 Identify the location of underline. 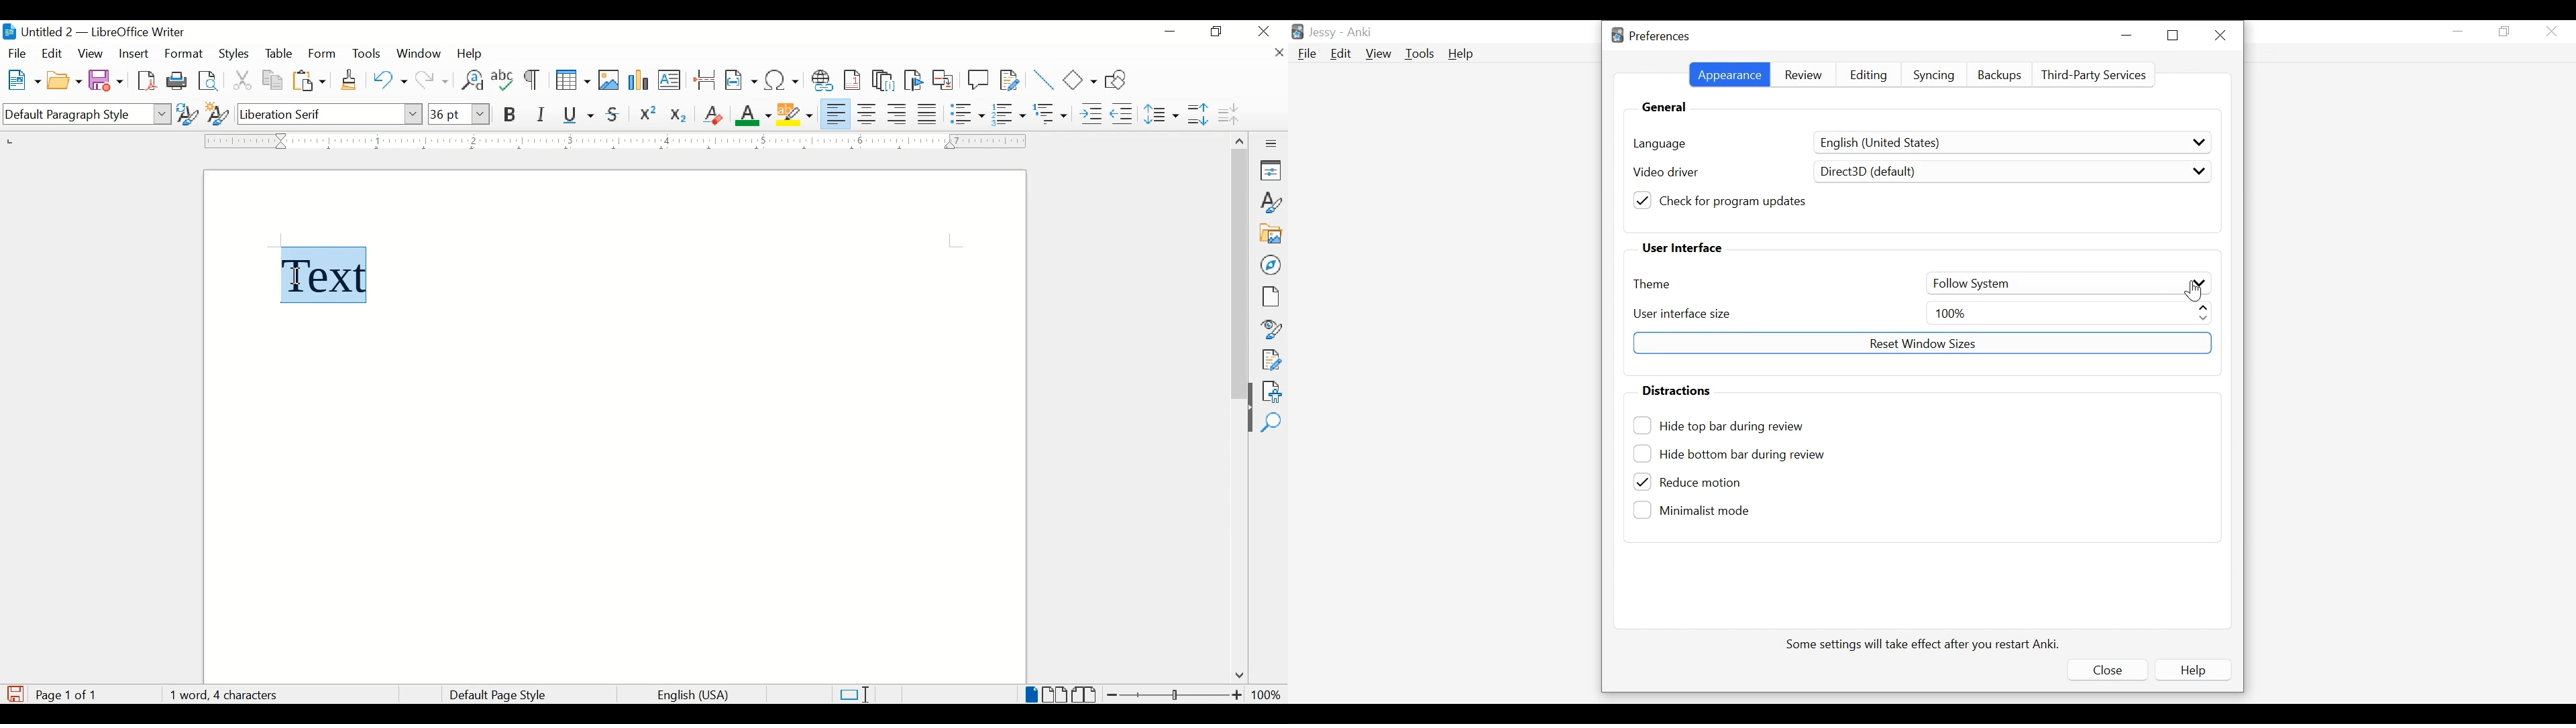
(579, 115).